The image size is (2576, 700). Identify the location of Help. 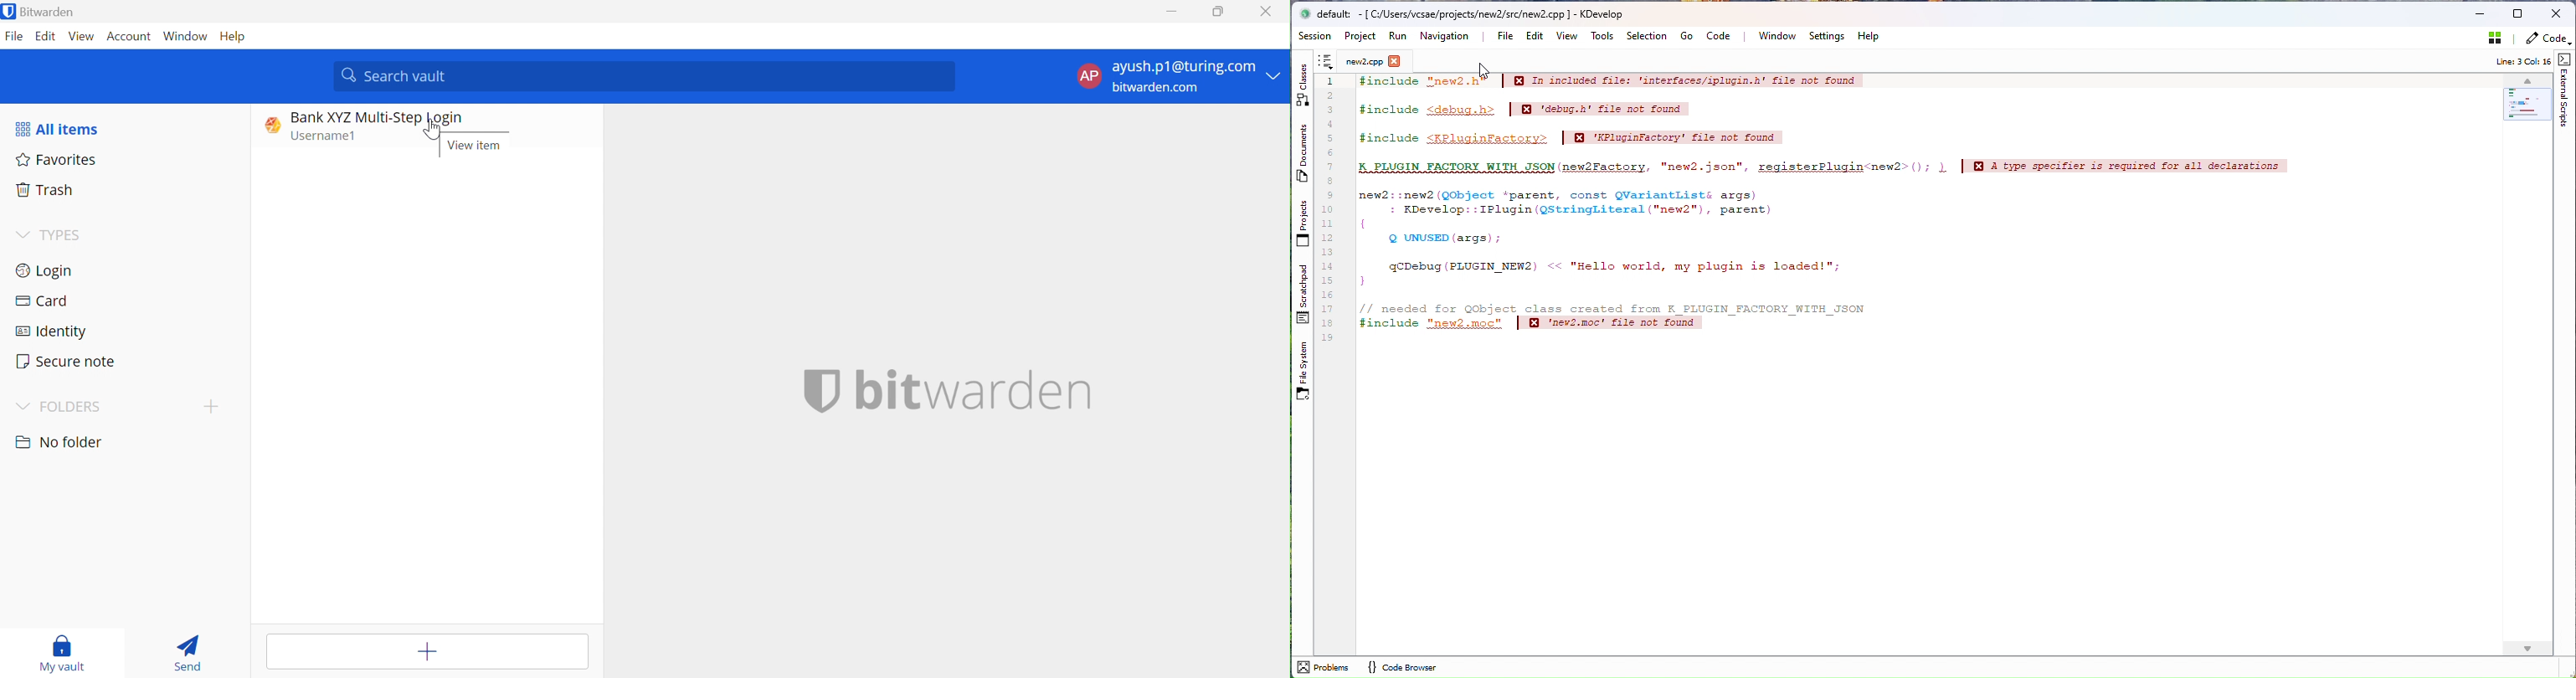
(235, 38).